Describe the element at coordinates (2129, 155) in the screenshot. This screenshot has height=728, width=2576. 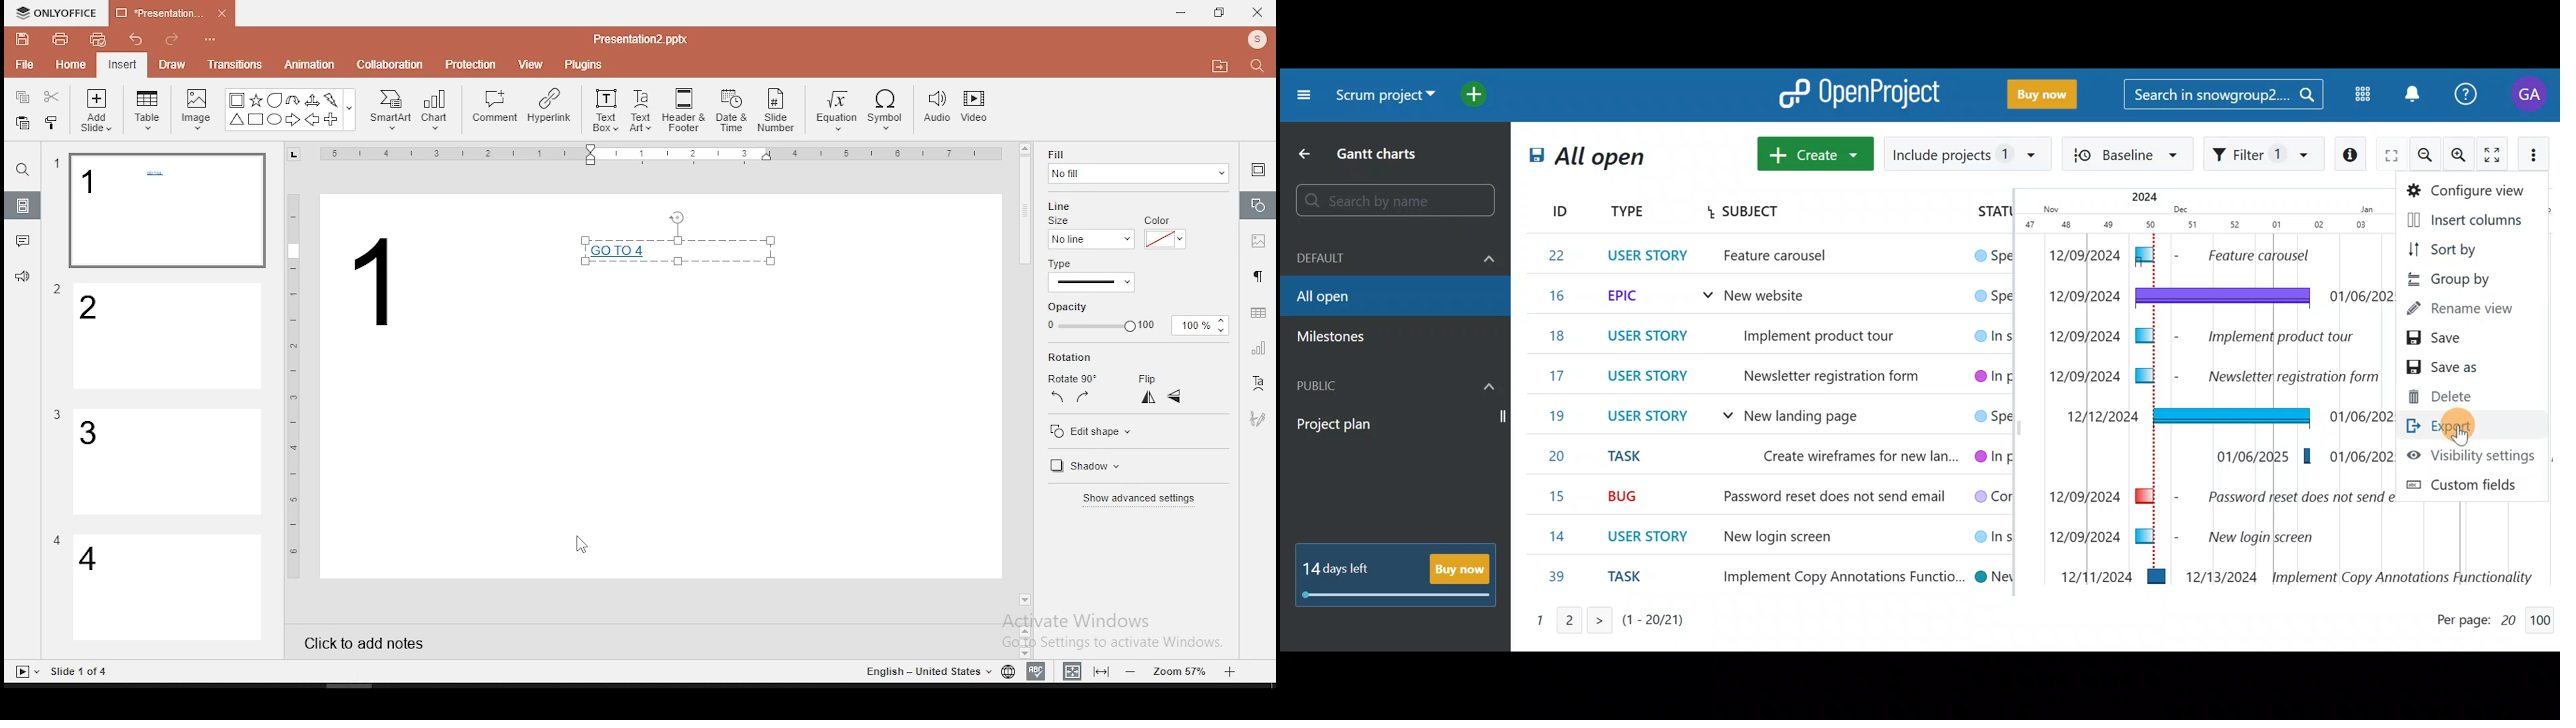
I see `Filter baseline` at that location.